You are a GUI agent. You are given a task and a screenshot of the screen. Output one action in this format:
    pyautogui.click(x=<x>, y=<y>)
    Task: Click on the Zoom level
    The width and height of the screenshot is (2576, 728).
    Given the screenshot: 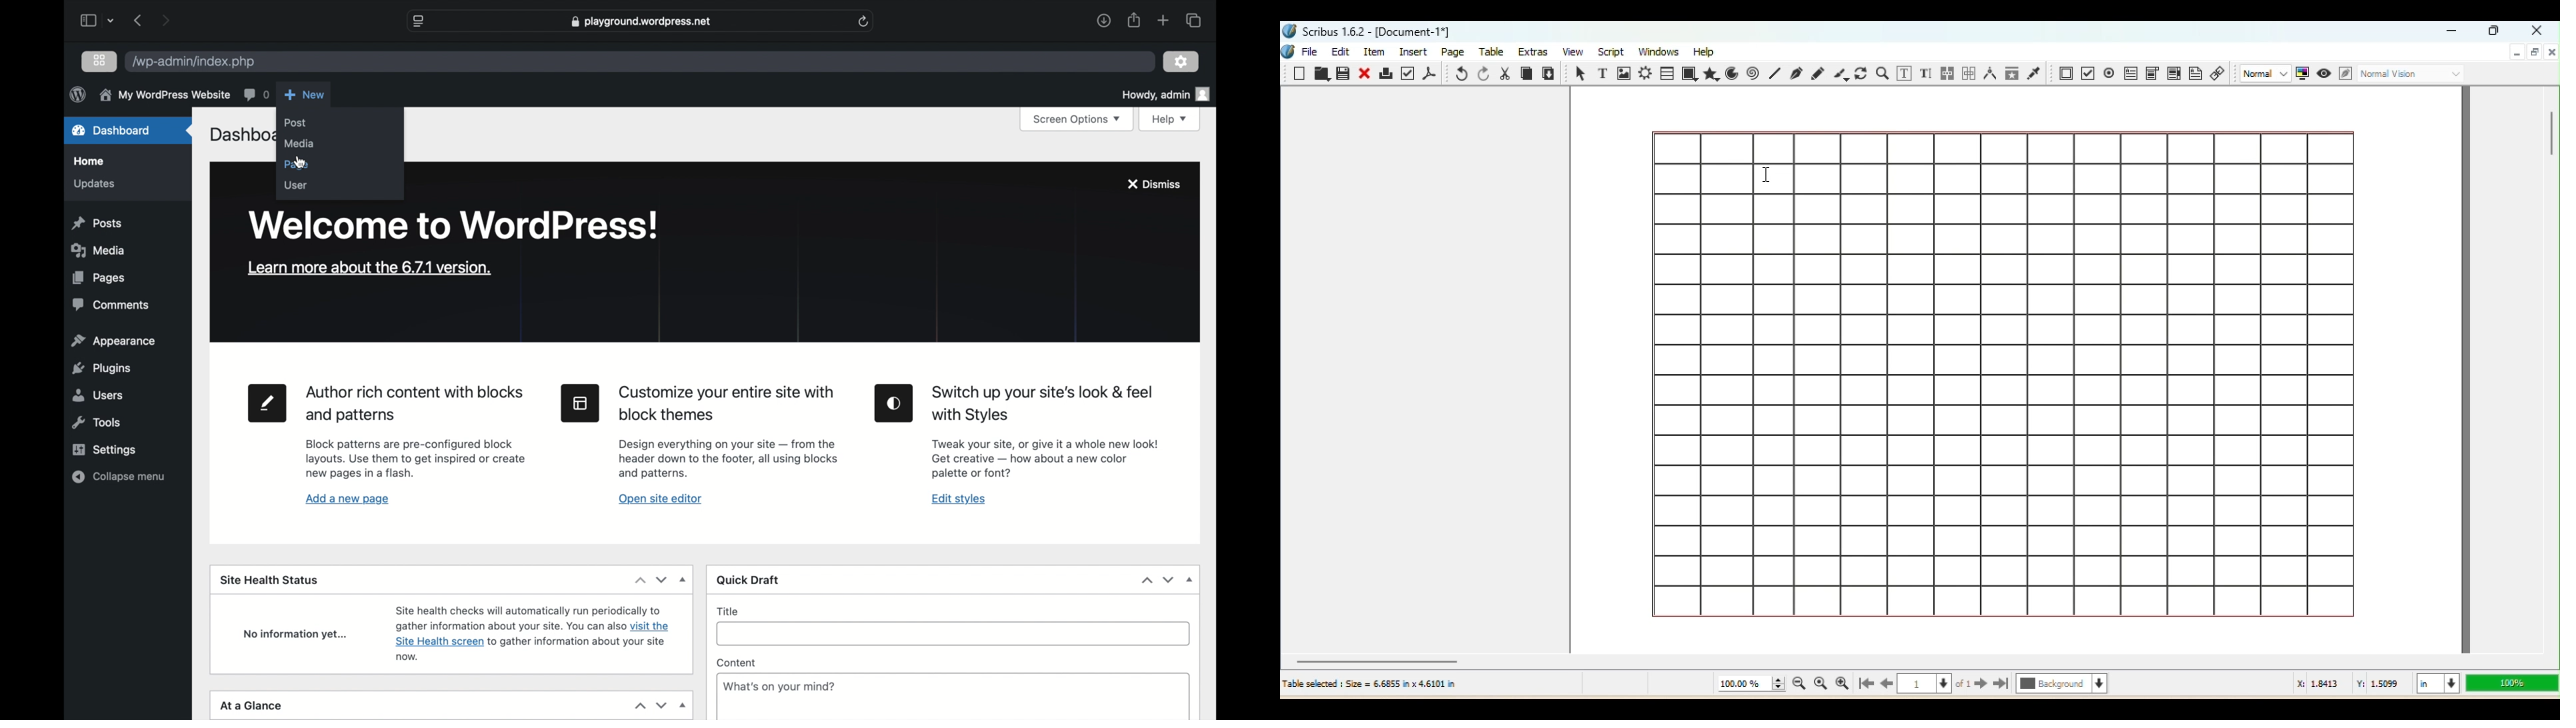 What is the action you would take?
    pyautogui.click(x=2510, y=683)
    